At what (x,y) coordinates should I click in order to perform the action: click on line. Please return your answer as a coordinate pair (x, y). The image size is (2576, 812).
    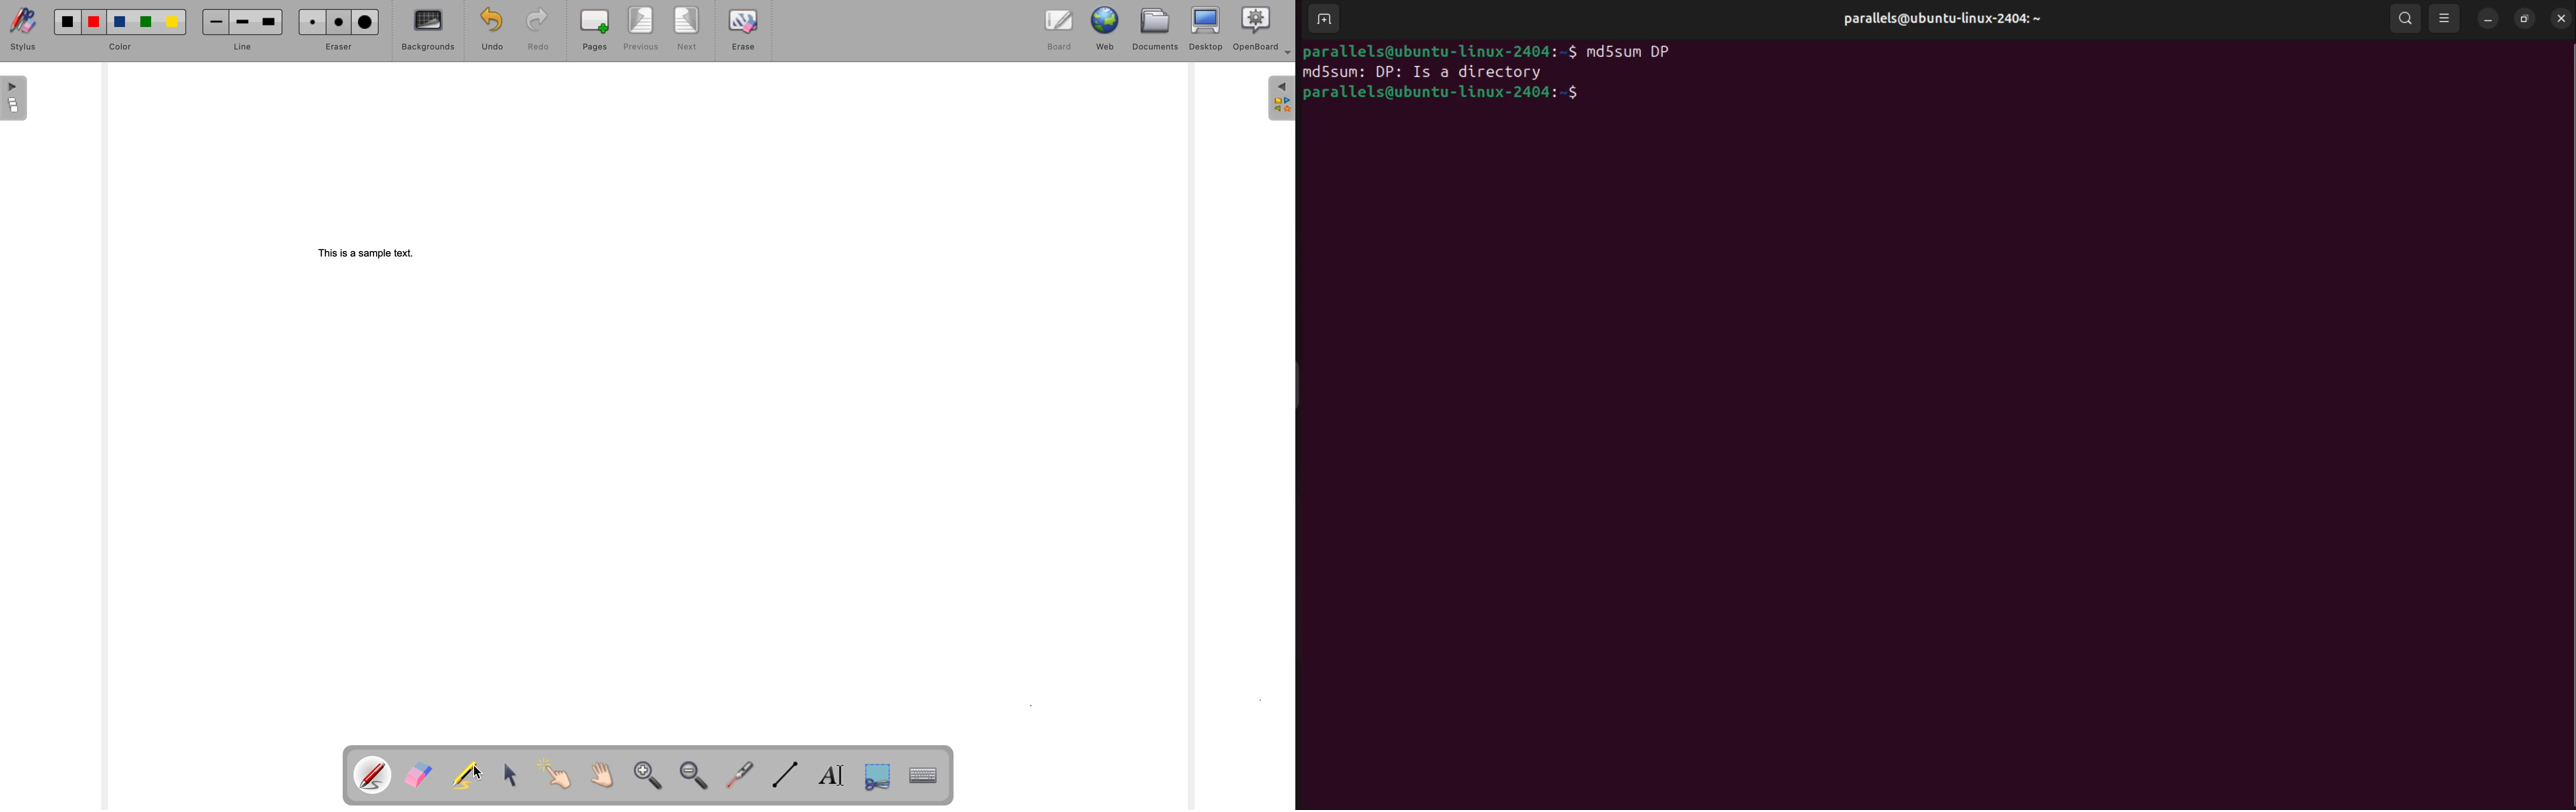
    Looking at the image, I should click on (243, 47).